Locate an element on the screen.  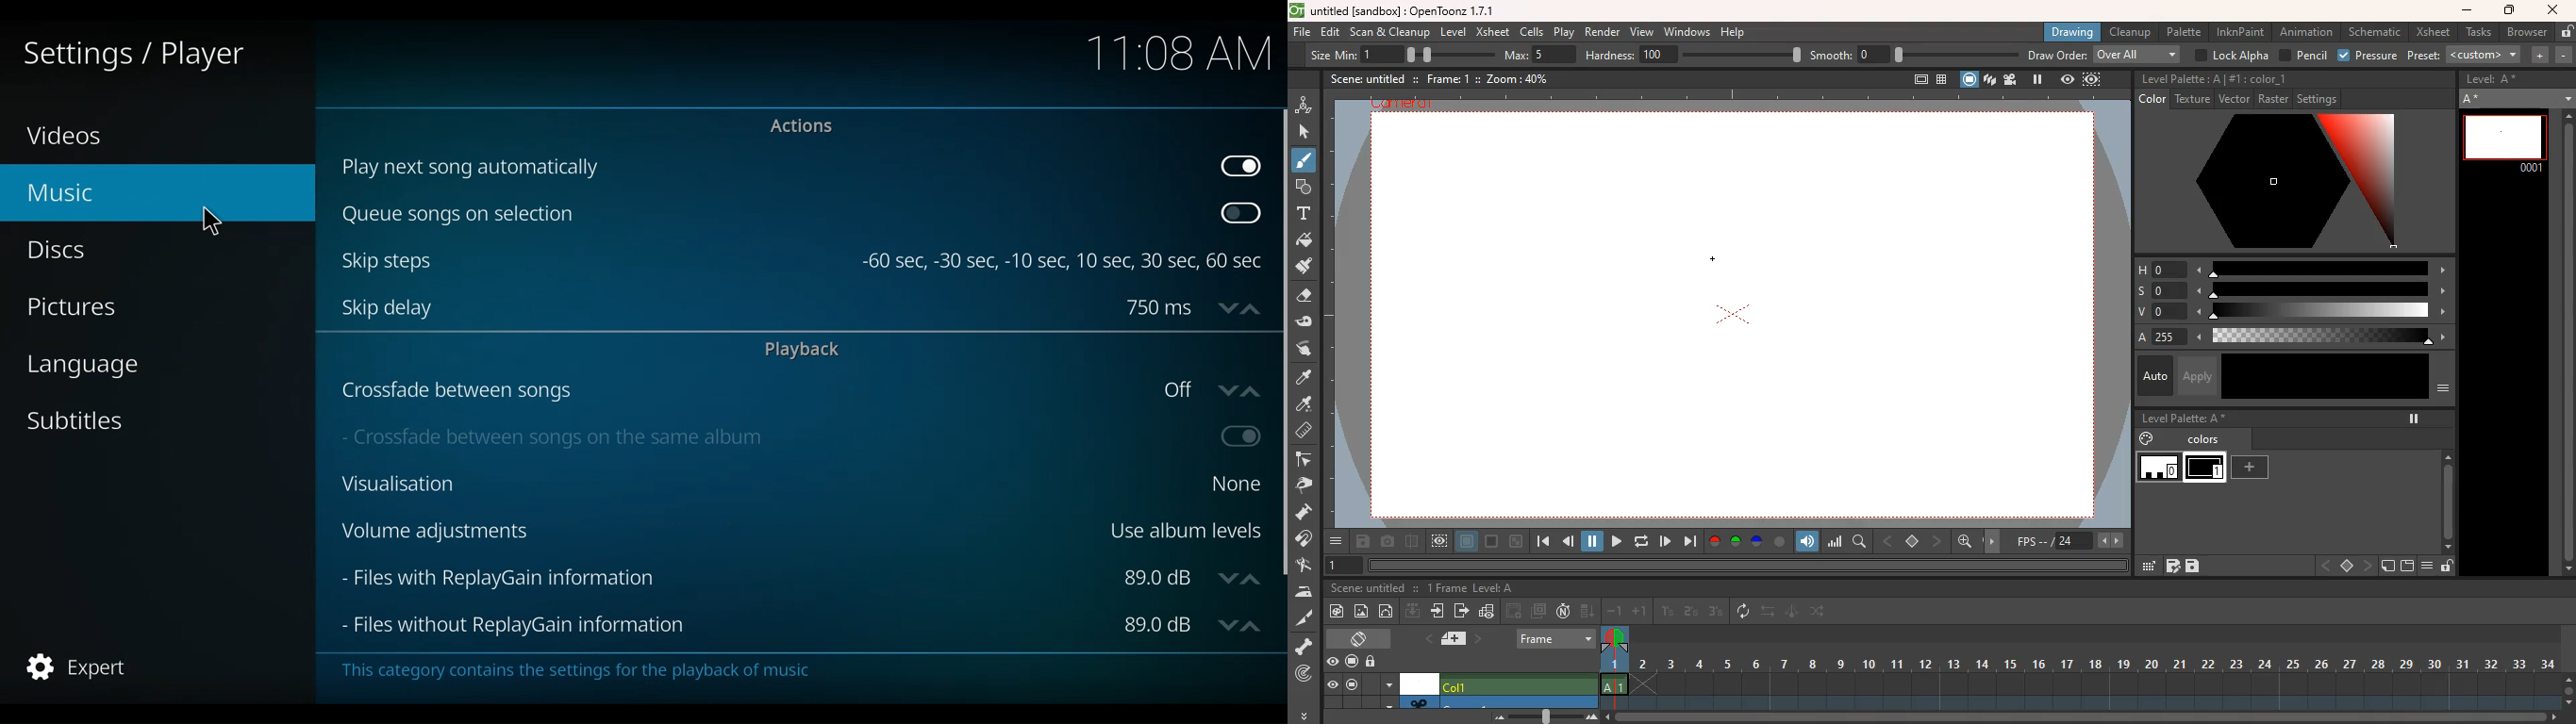
Actions is located at coordinates (798, 127).